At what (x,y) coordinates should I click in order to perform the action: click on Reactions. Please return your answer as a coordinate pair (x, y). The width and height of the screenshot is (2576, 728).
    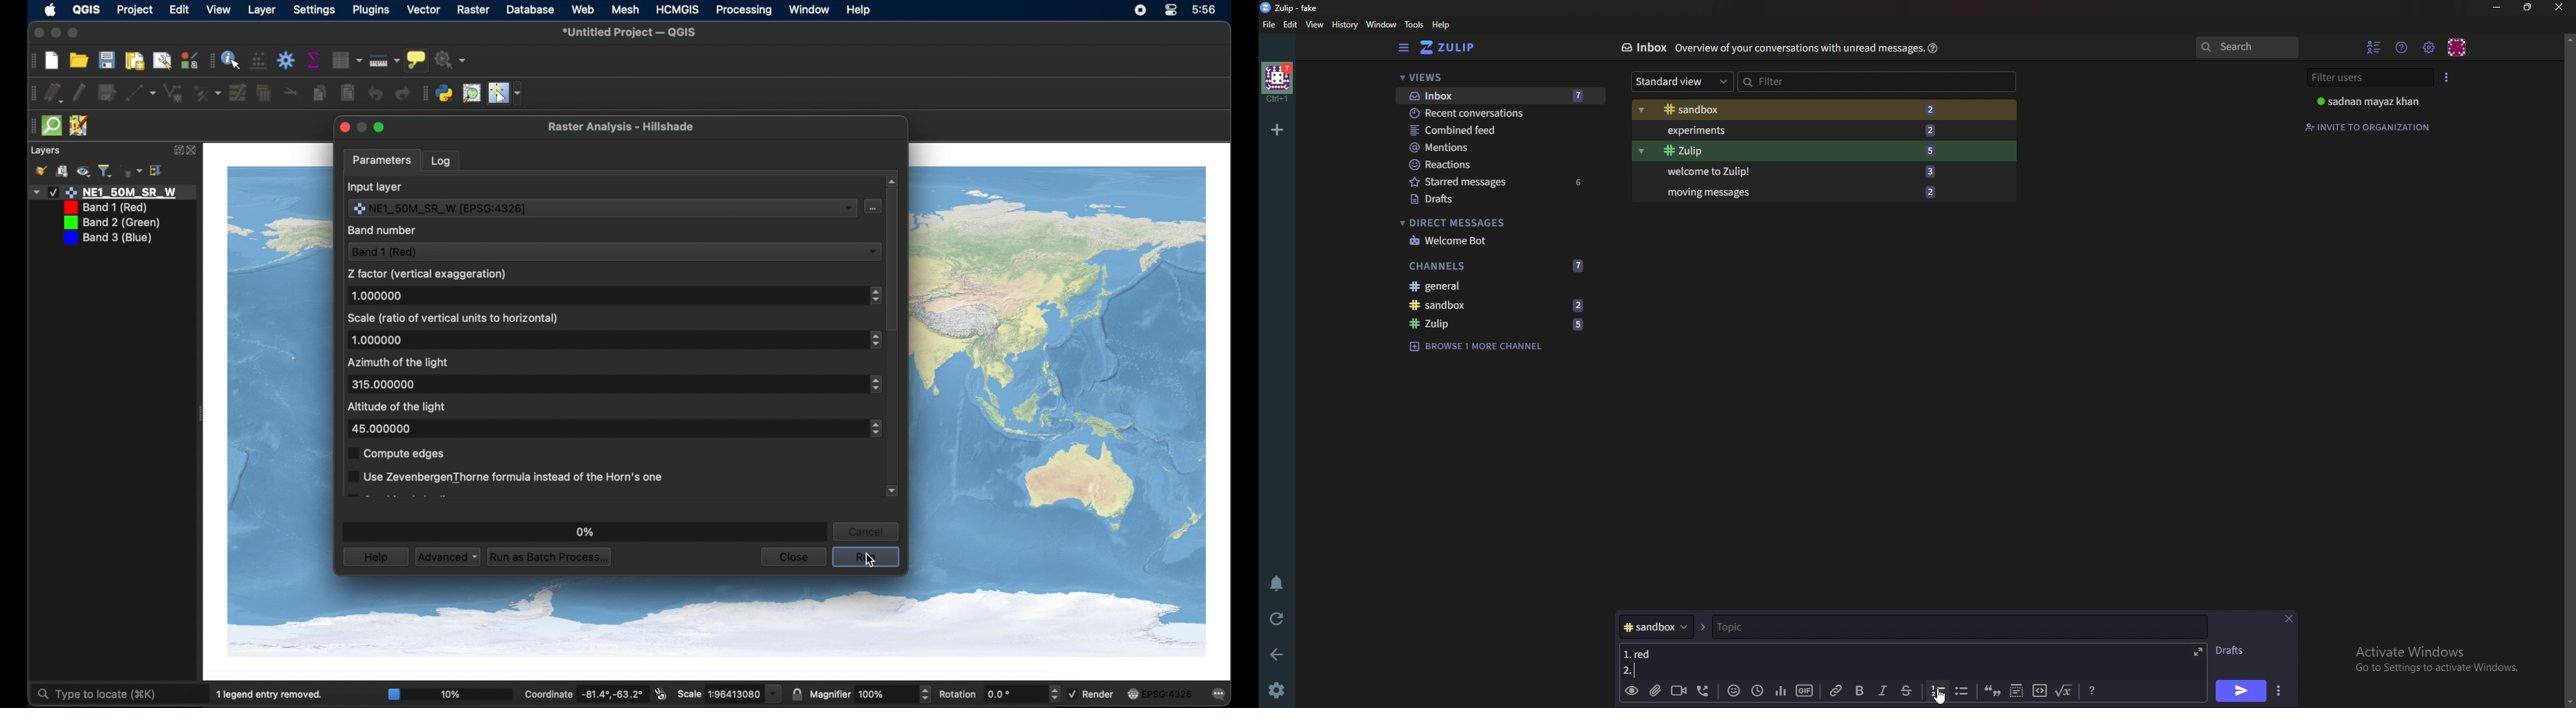
    Looking at the image, I should click on (1497, 163).